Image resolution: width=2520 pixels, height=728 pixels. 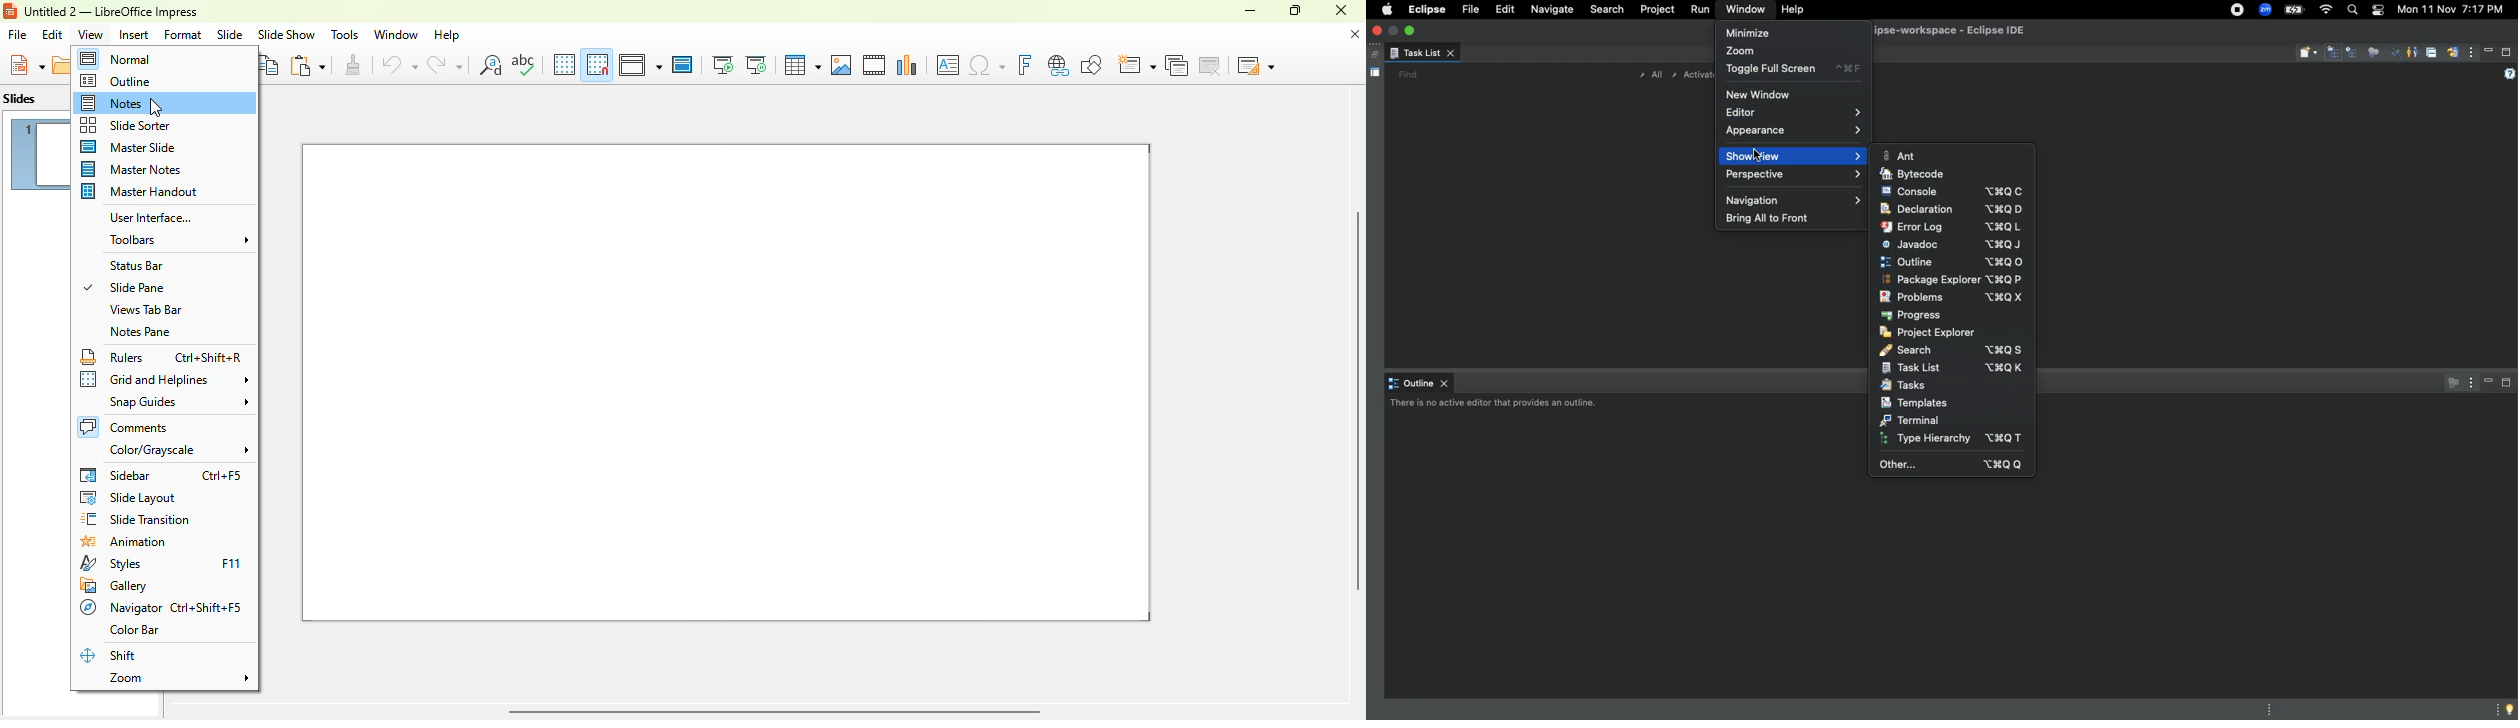 I want to click on color/grayscale, so click(x=178, y=450).